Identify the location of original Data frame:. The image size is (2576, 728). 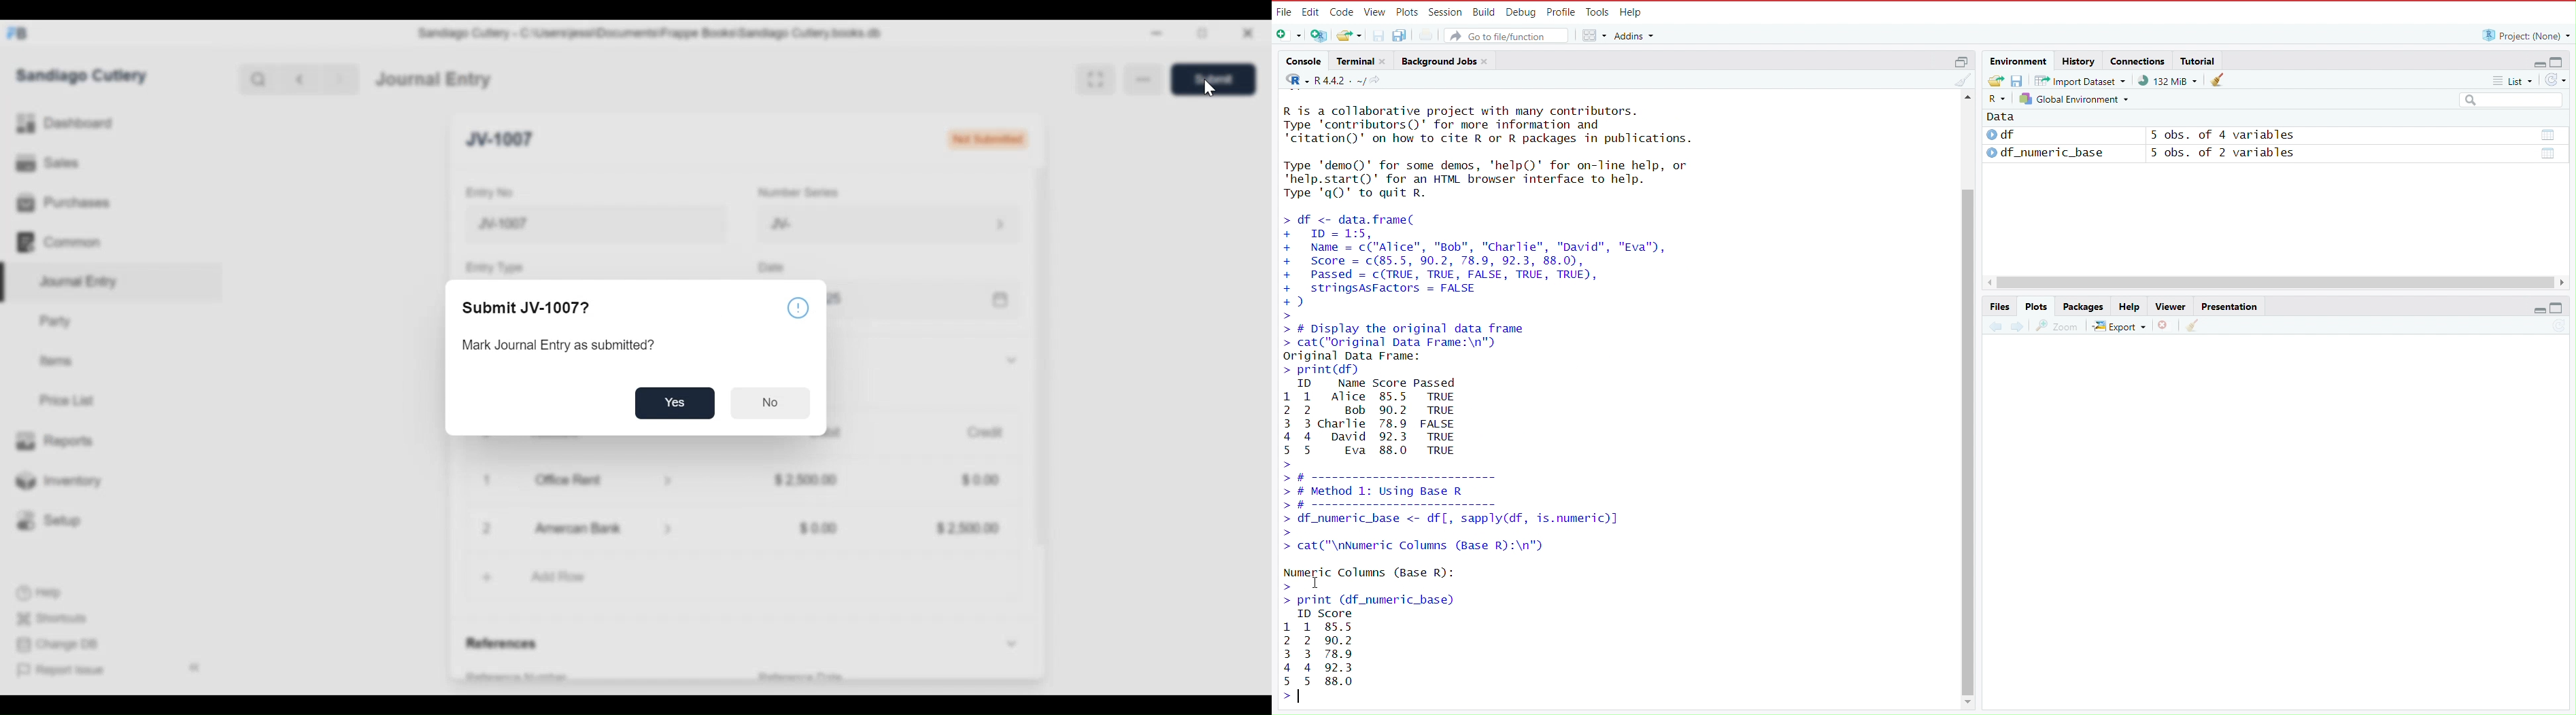
(1349, 358).